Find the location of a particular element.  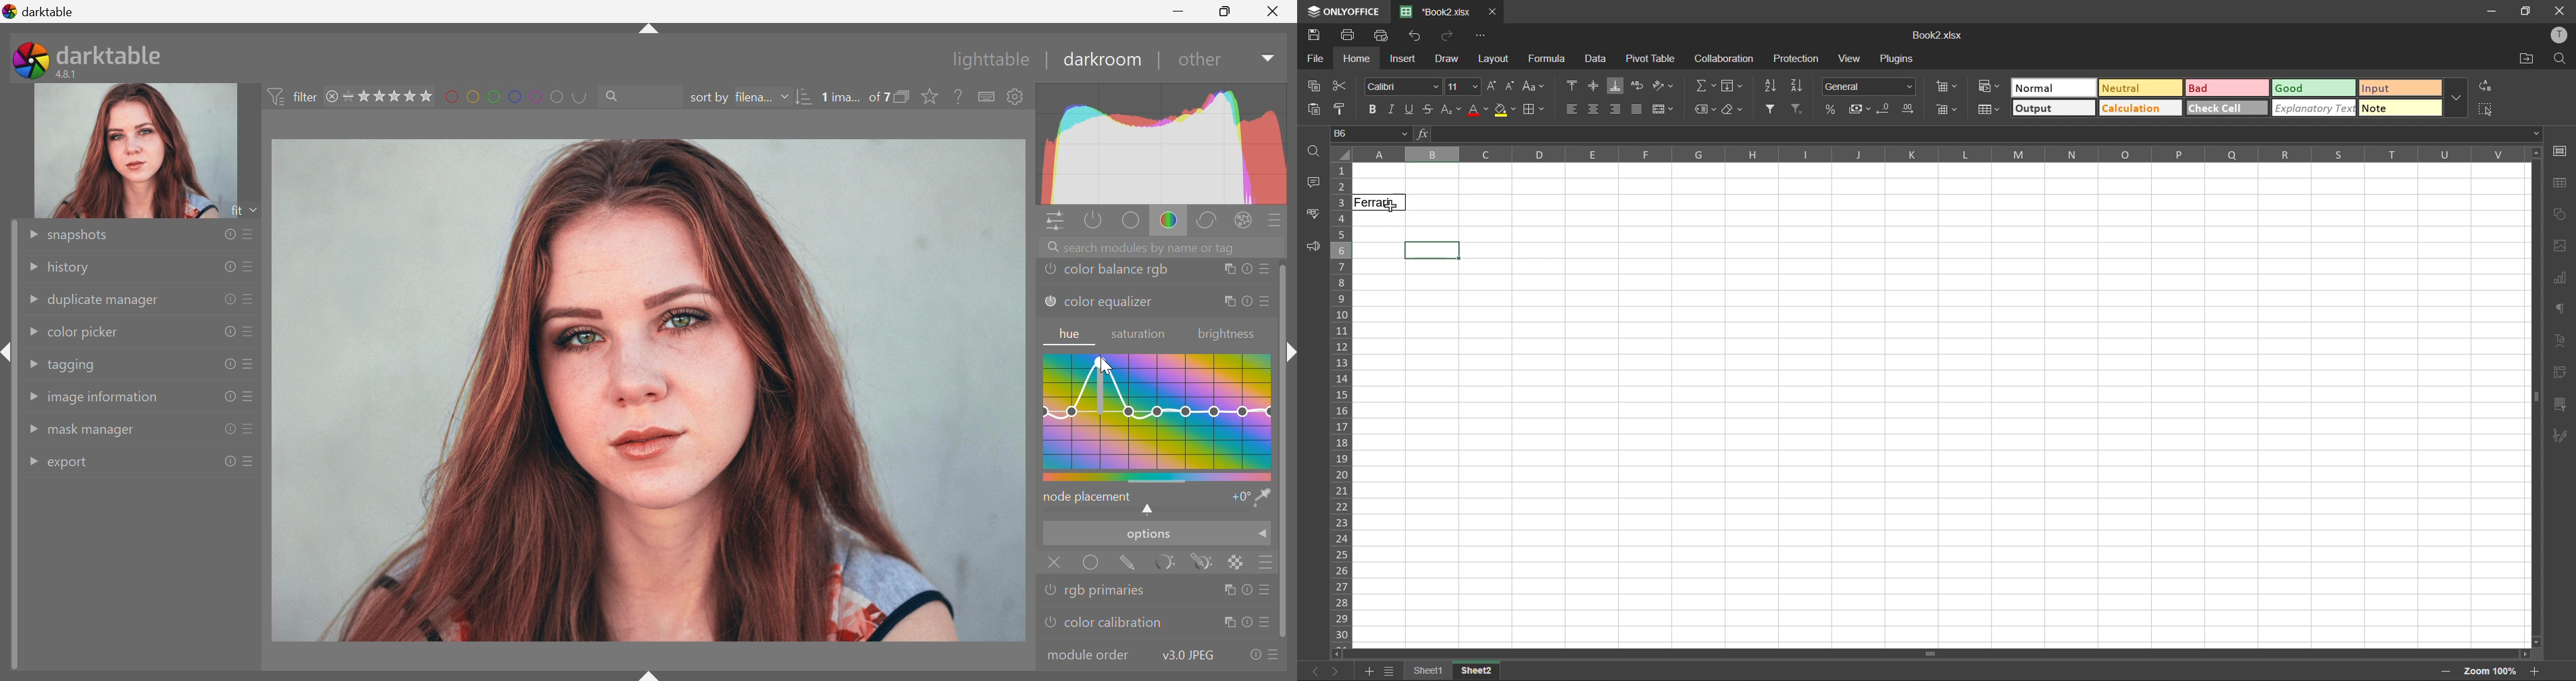

previous is located at coordinates (1316, 671).